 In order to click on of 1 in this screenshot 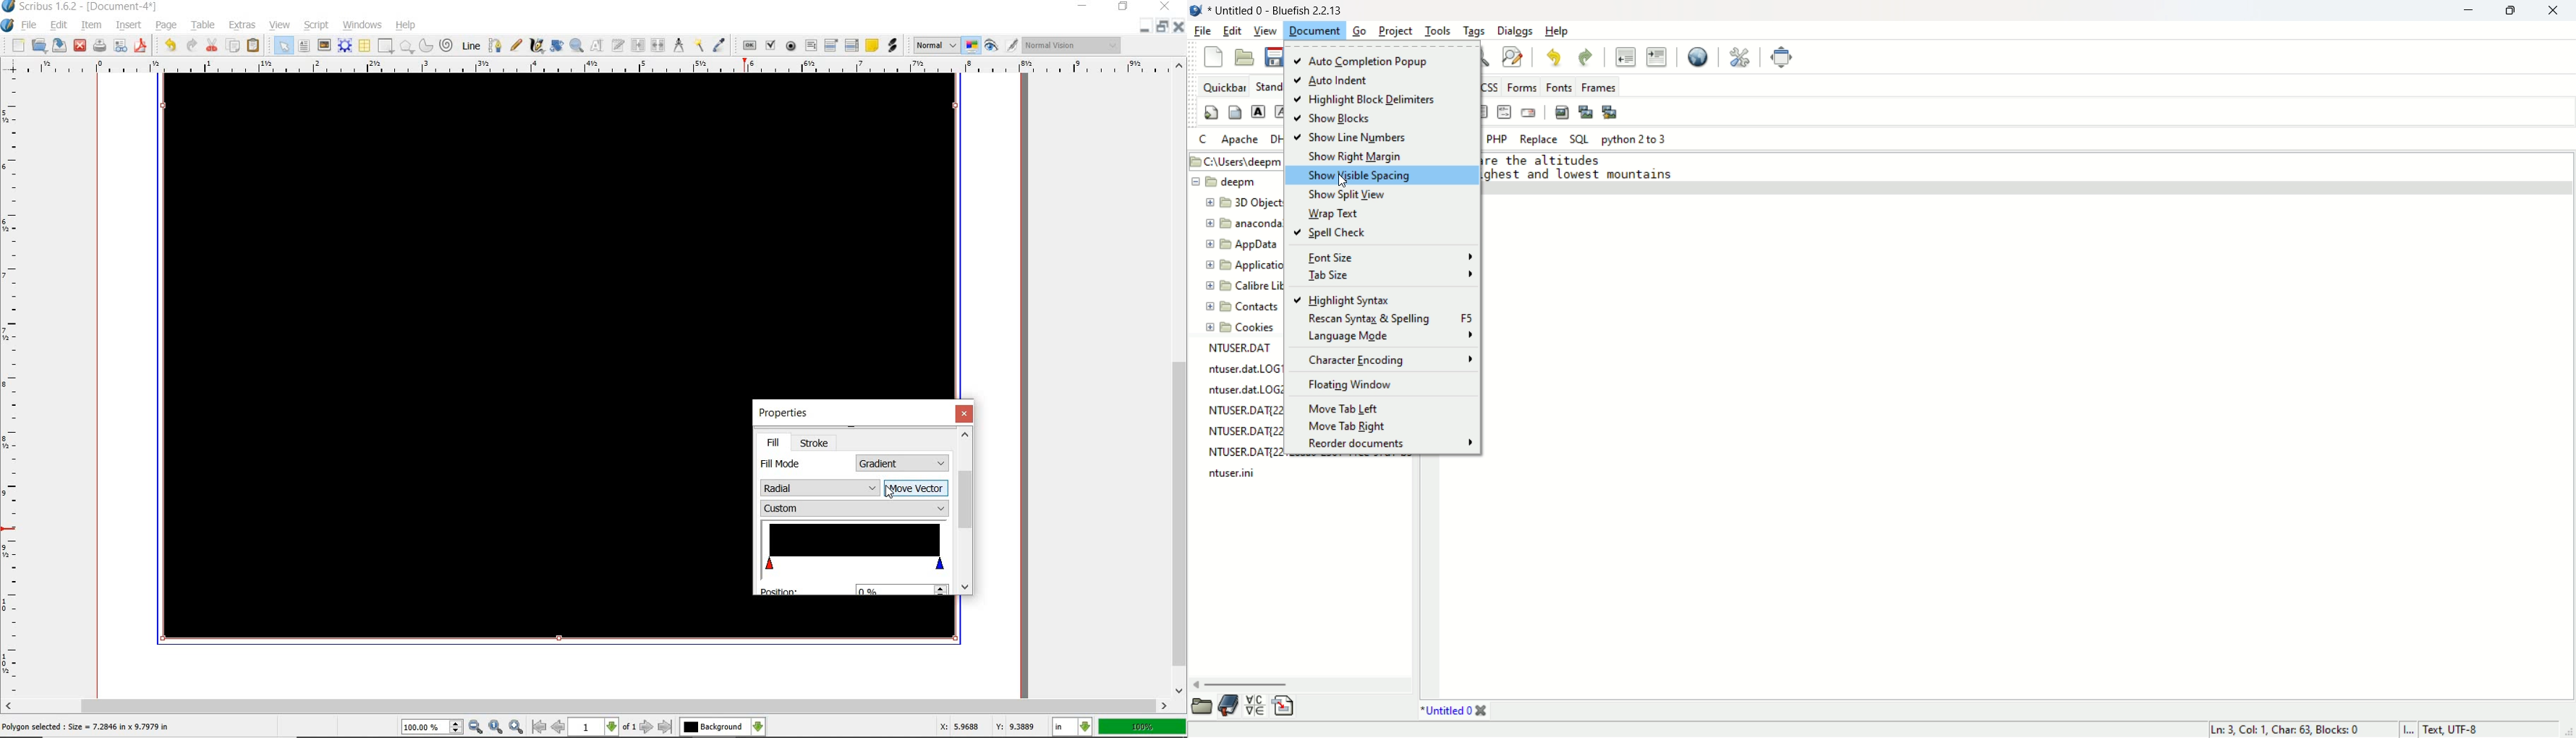, I will do `click(630, 727)`.